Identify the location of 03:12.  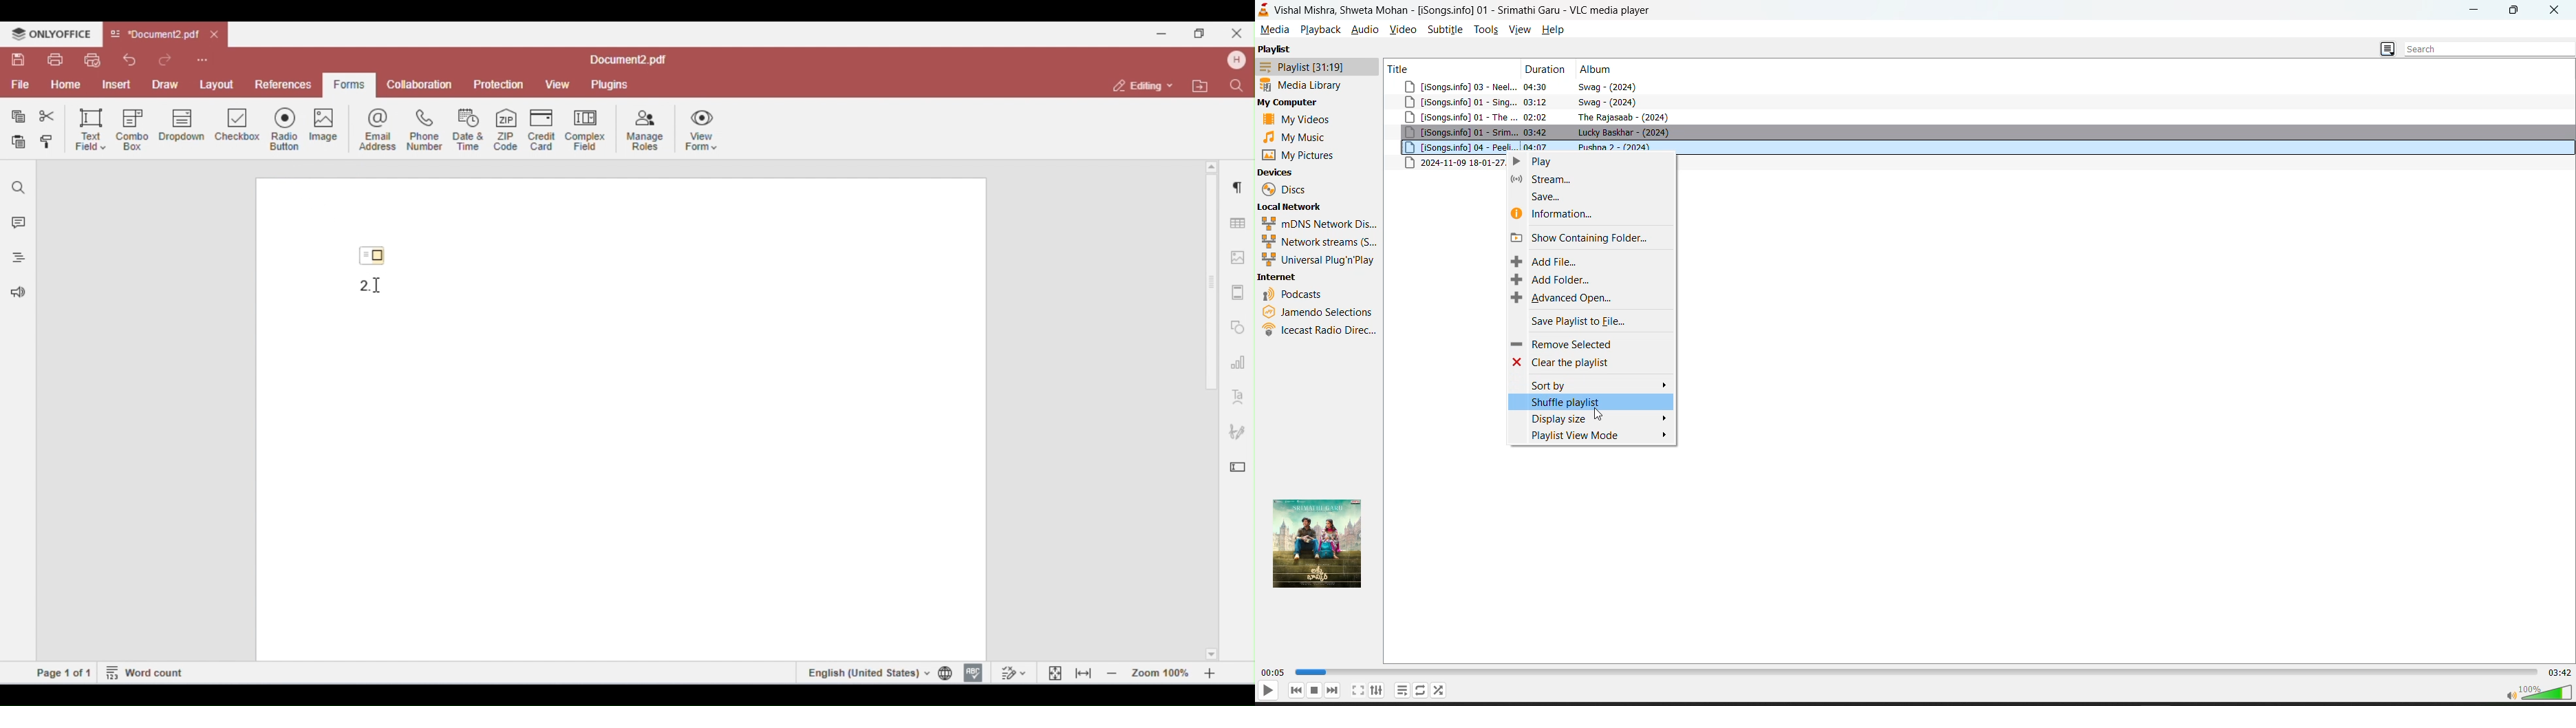
(1537, 102).